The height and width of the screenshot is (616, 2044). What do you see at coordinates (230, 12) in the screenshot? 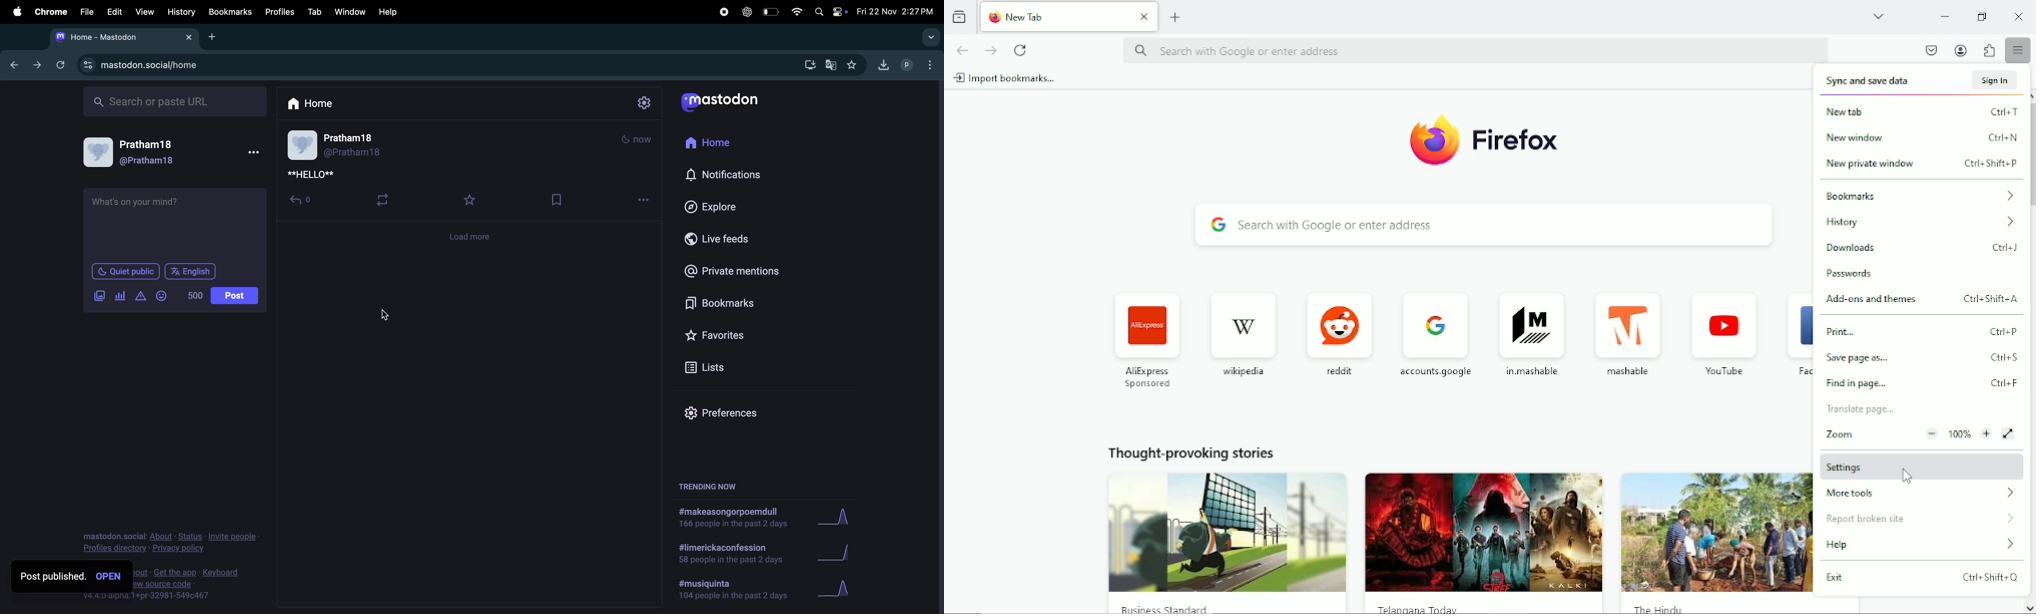
I see `bookmarks` at bounding box center [230, 12].